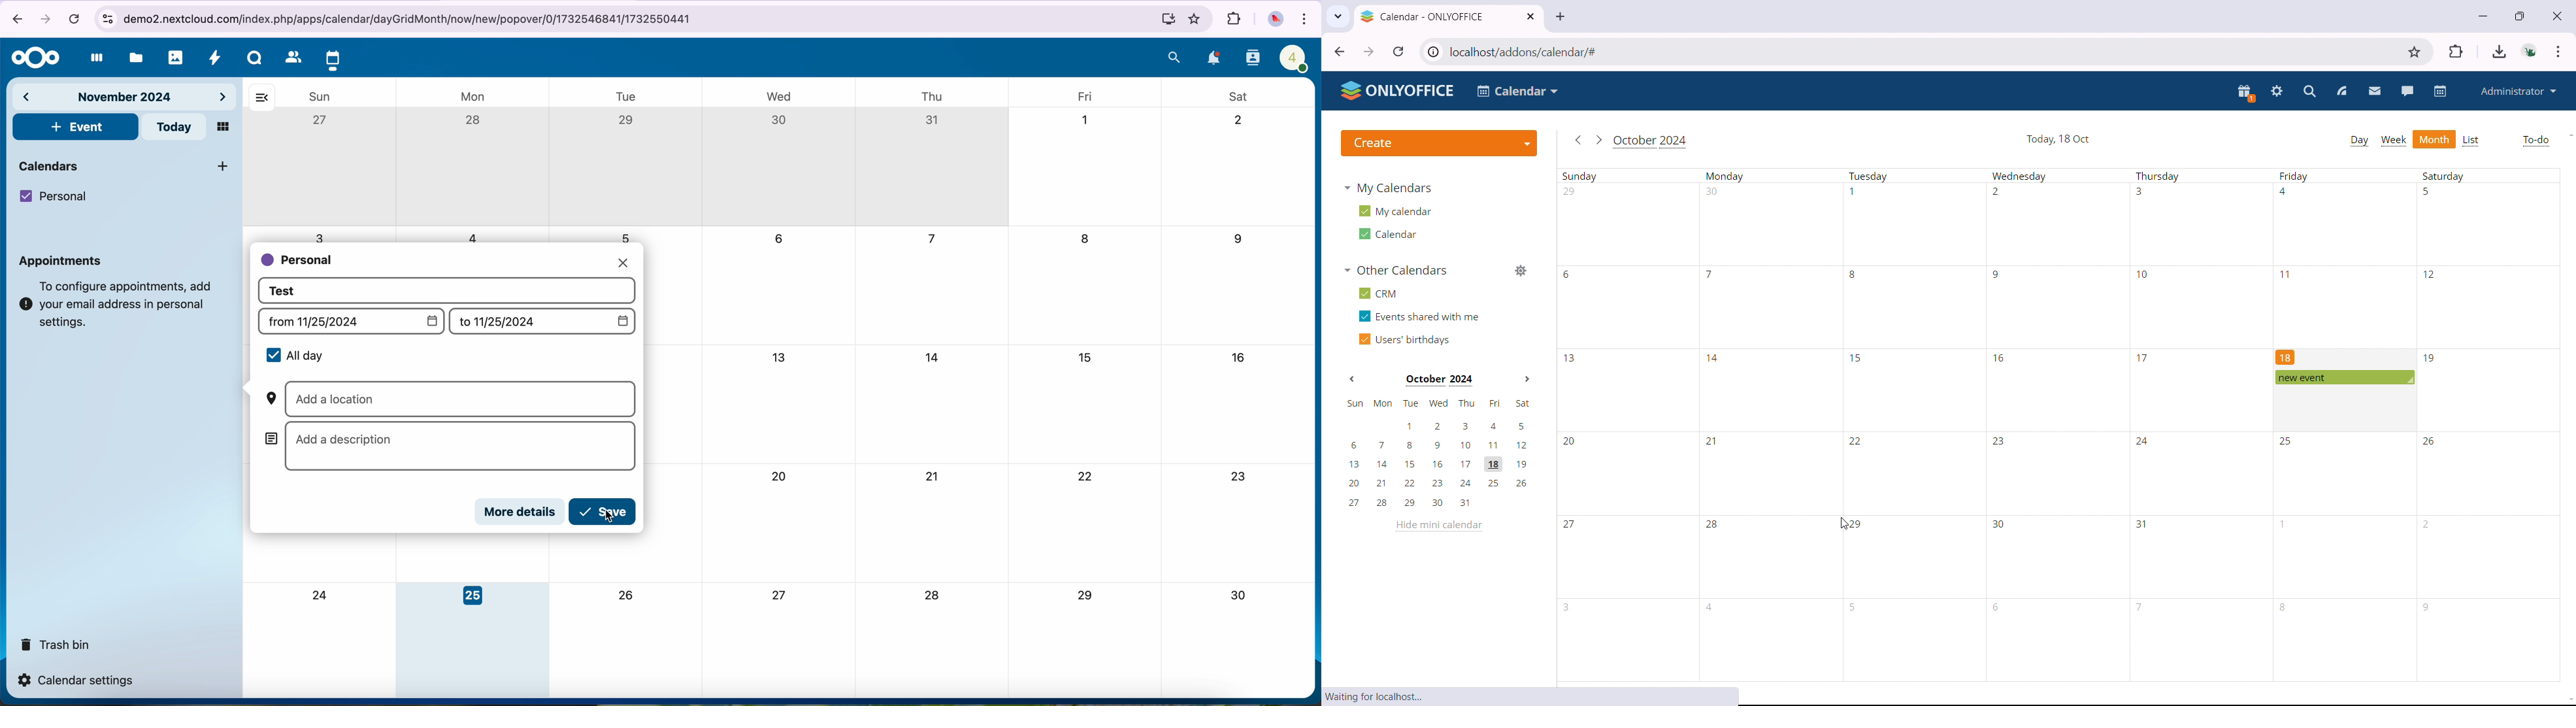  Describe the element at coordinates (1084, 595) in the screenshot. I see `29` at that location.